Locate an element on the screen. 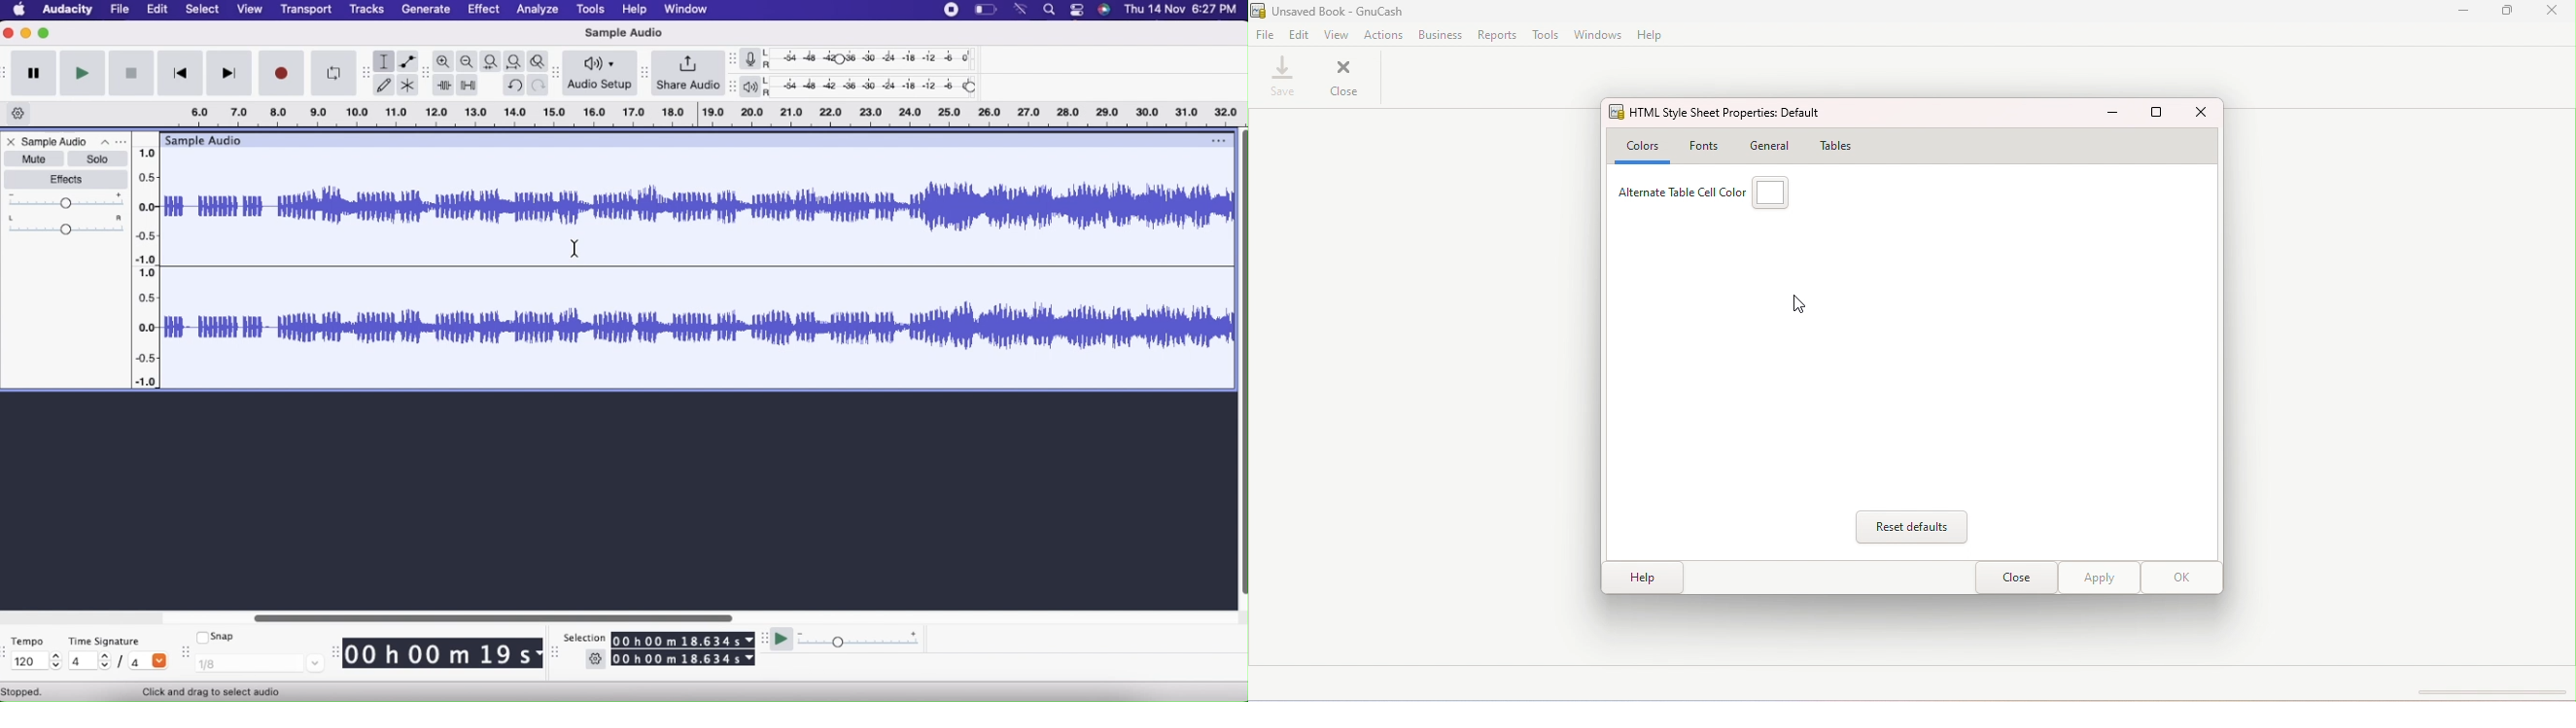  4 is located at coordinates (91, 662).